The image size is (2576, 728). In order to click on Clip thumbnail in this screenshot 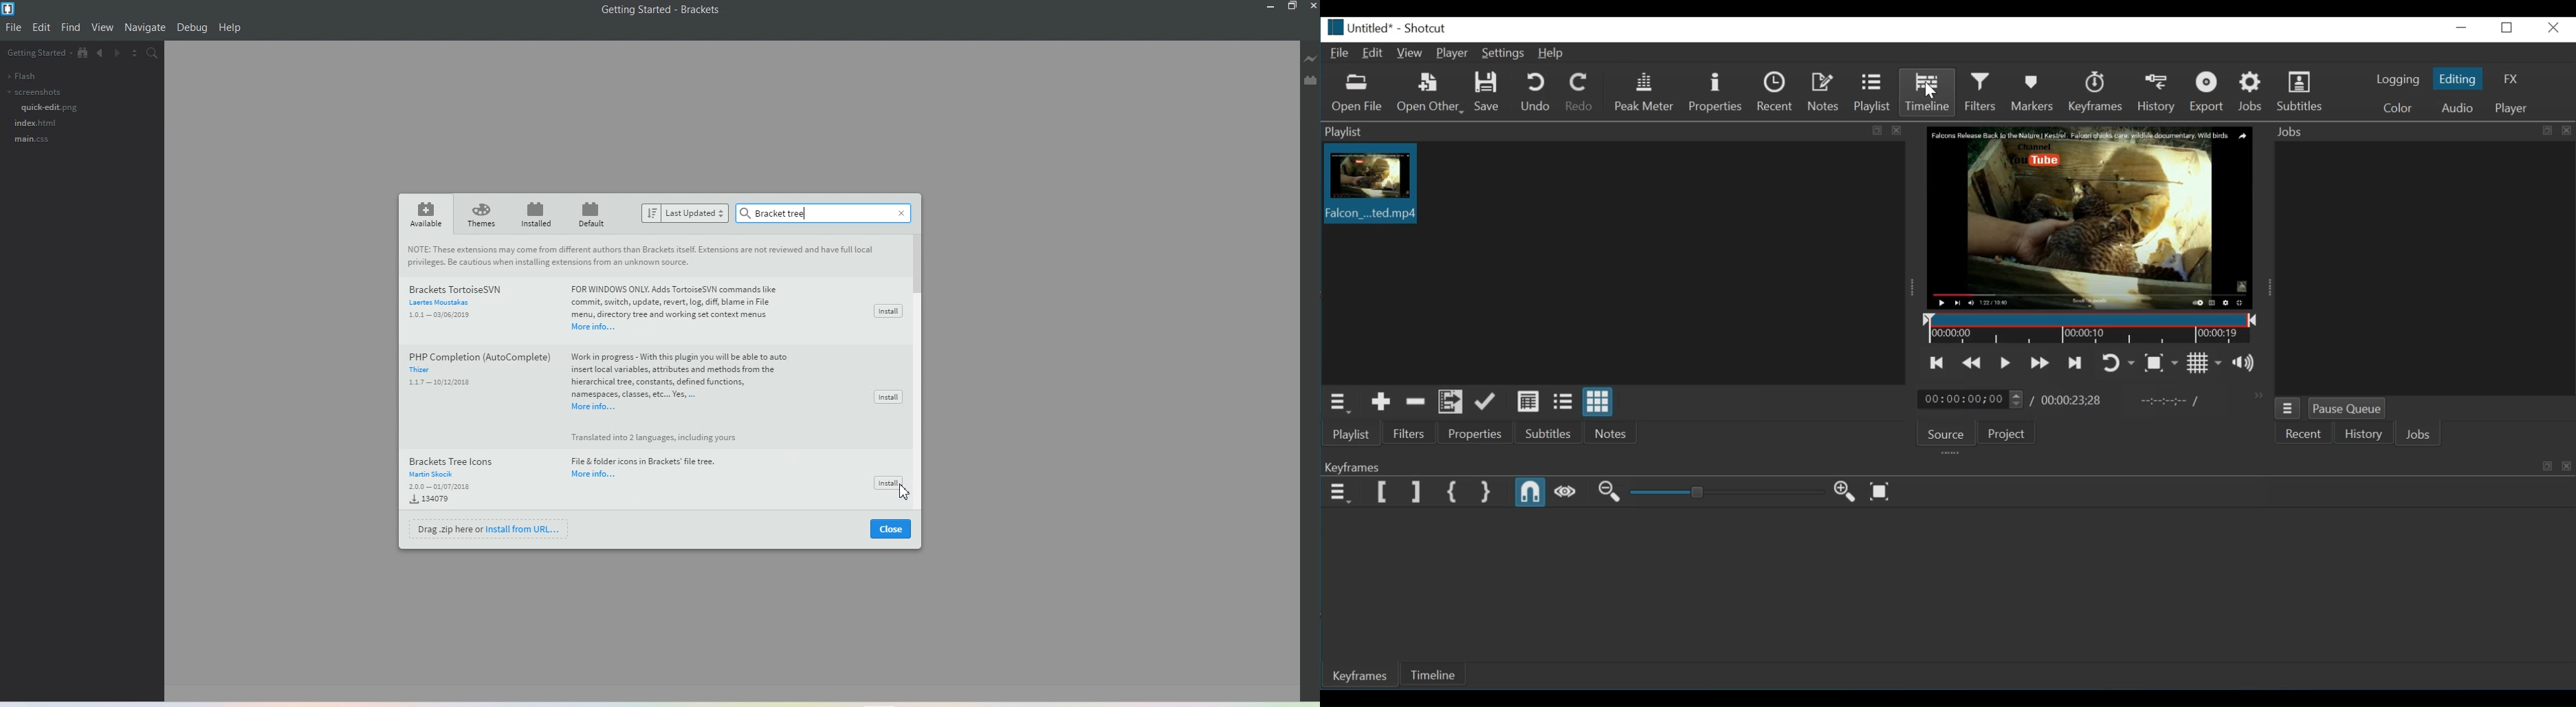, I will do `click(1372, 183)`.